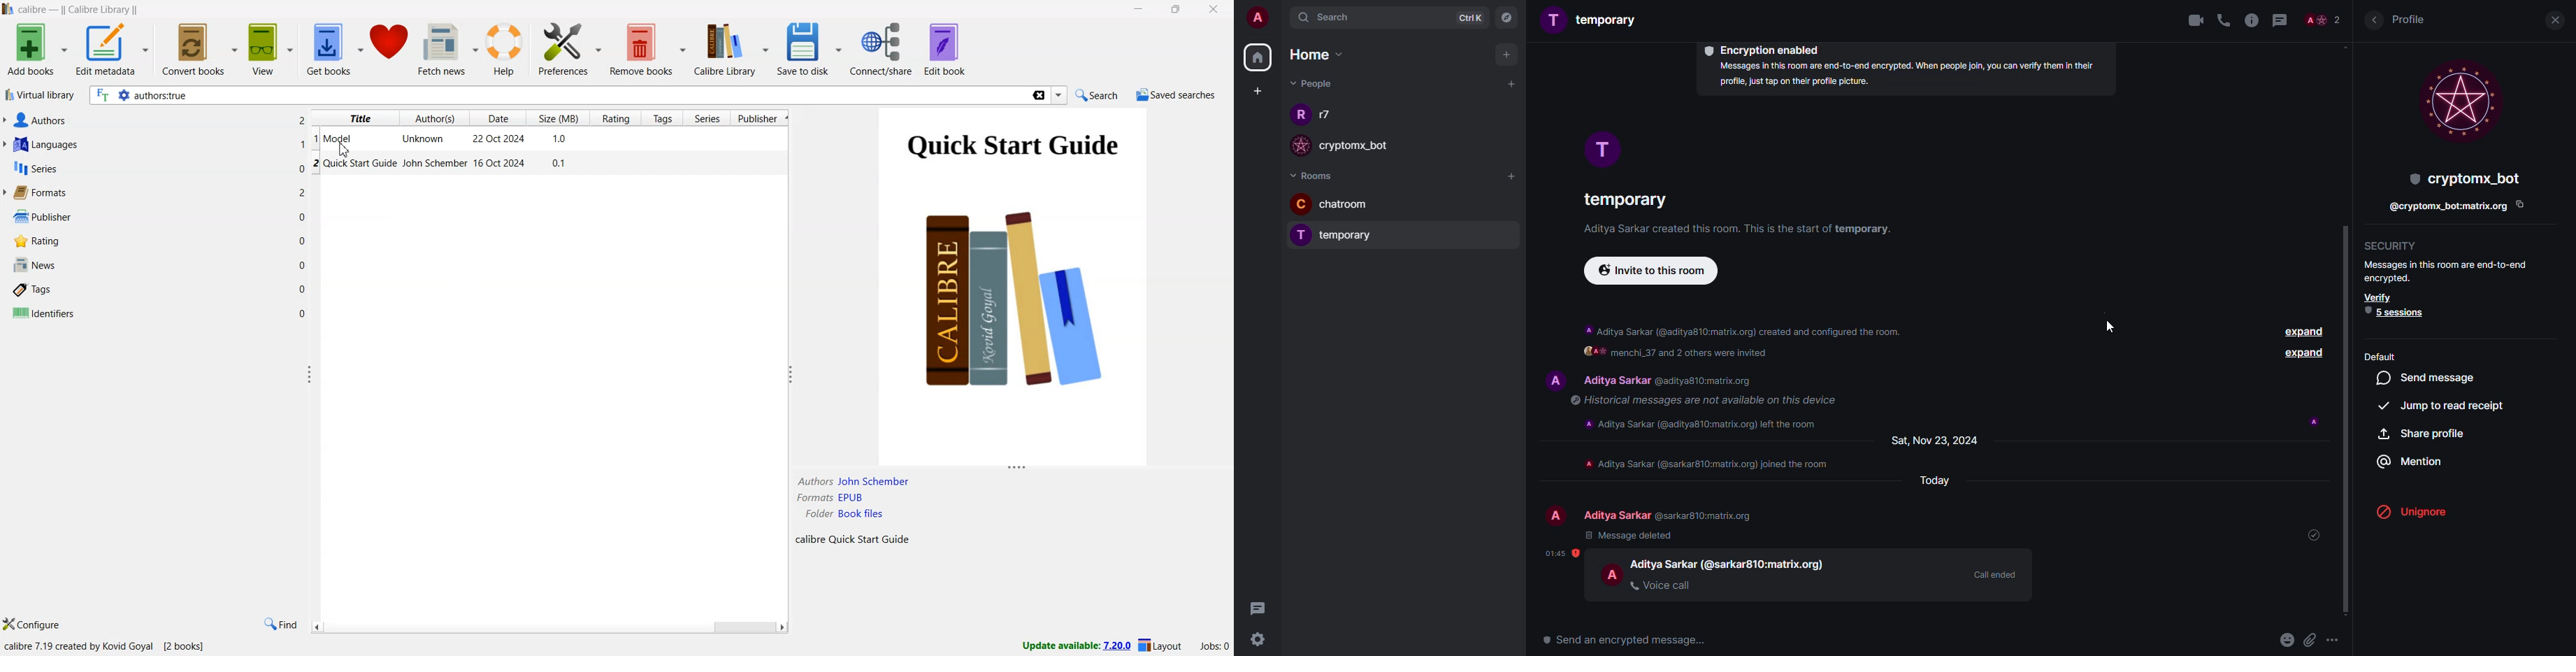 The height and width of the screenshot is (672, 2576). What do you see at coordinates (1761, 355) in the screenshot?
I see `text` at bounding box center [1761, 355].